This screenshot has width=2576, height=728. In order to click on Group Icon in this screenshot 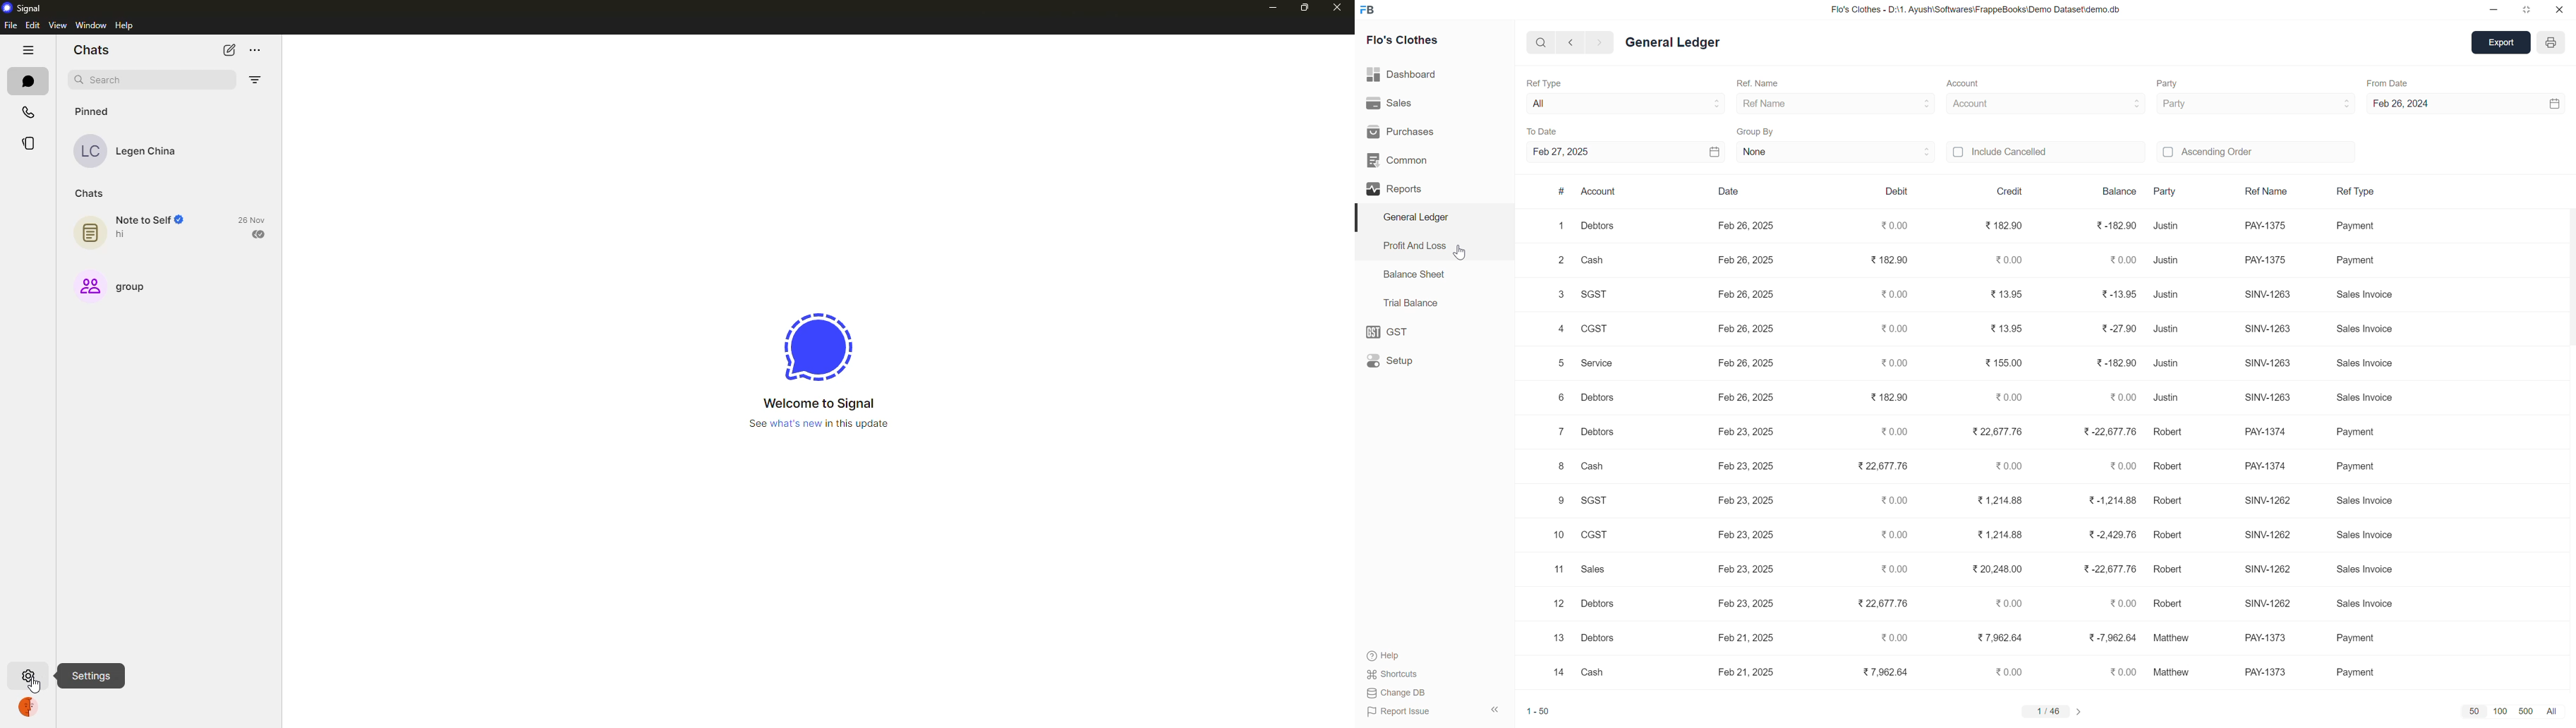, I will do `click(90, 286)`.